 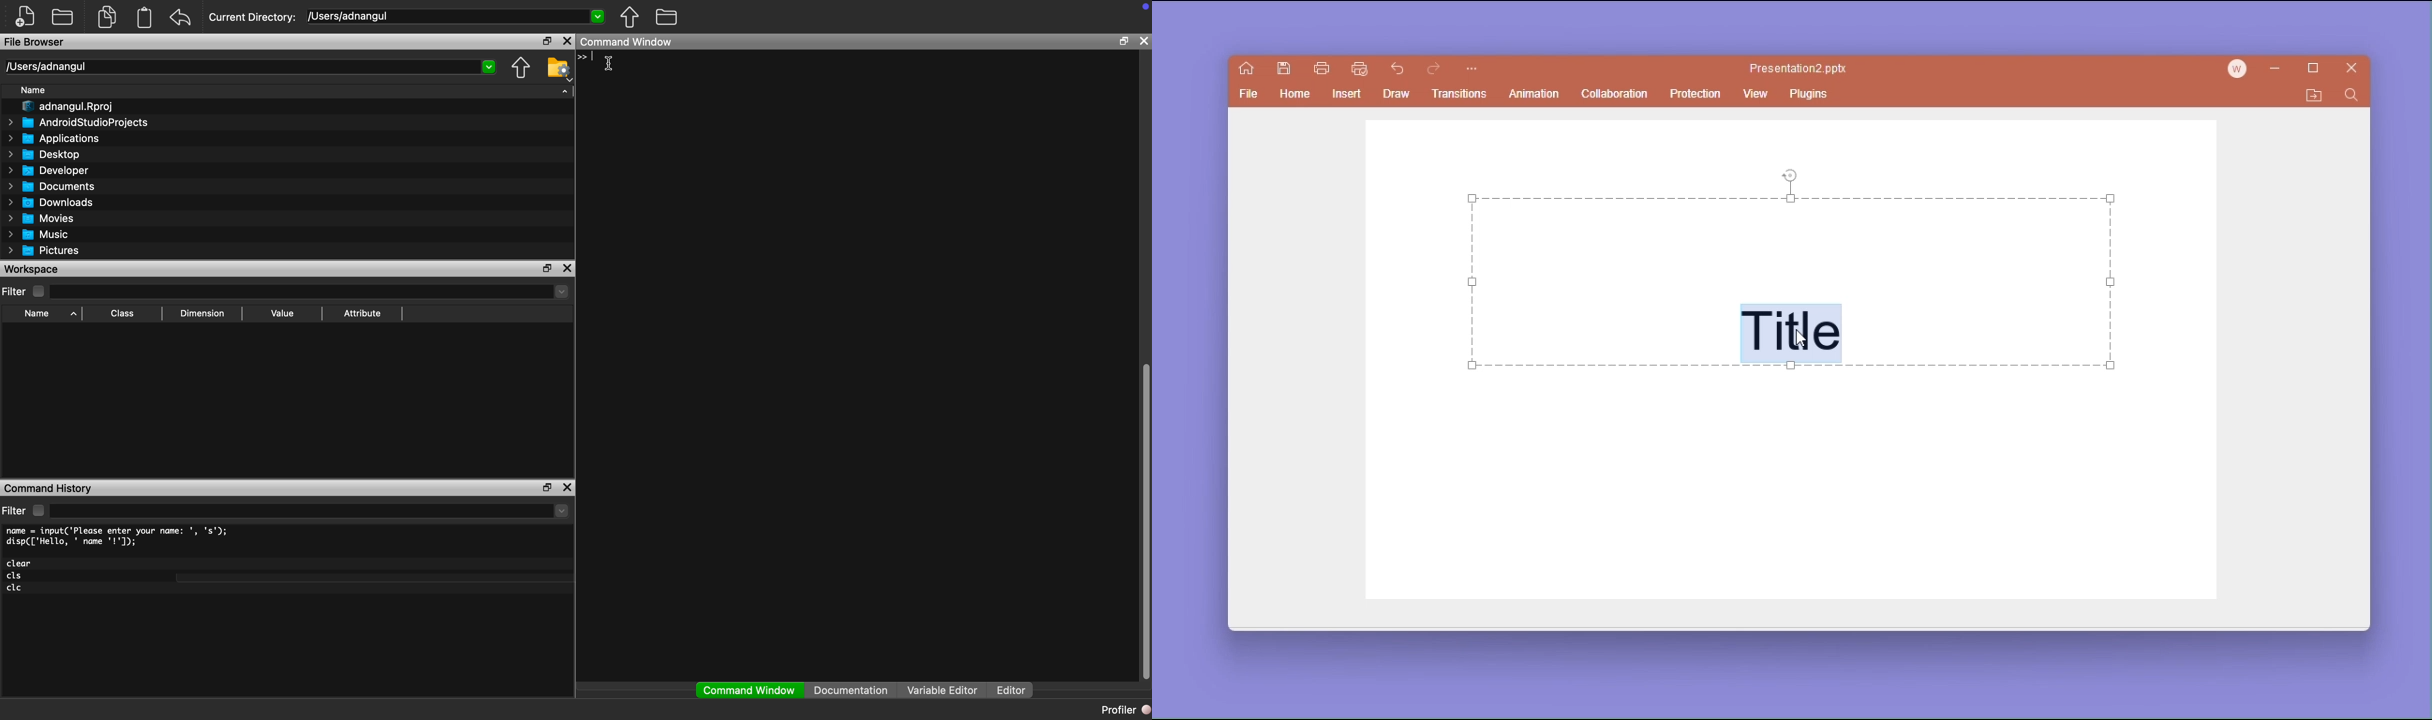 What do you see at coordinates (2279, 70) in the screenshot?
I see `minimize` at bounding box center [2279, 70].